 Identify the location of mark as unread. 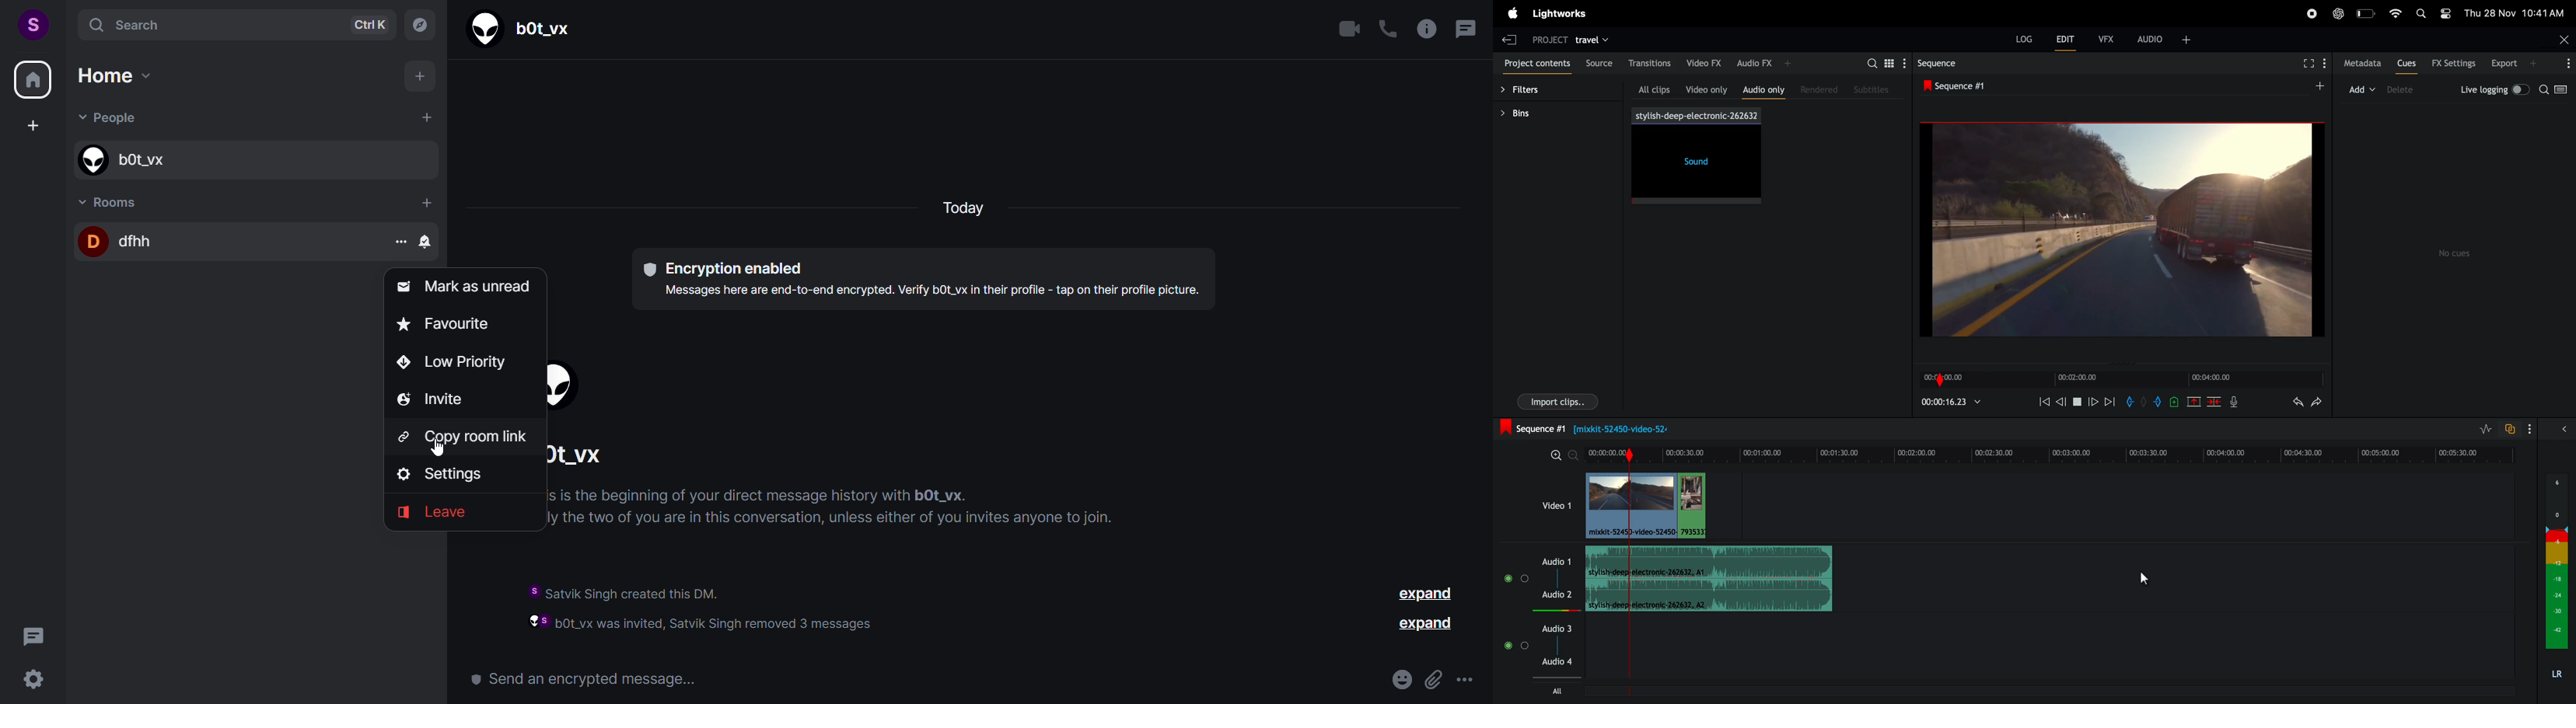
(467, 286).